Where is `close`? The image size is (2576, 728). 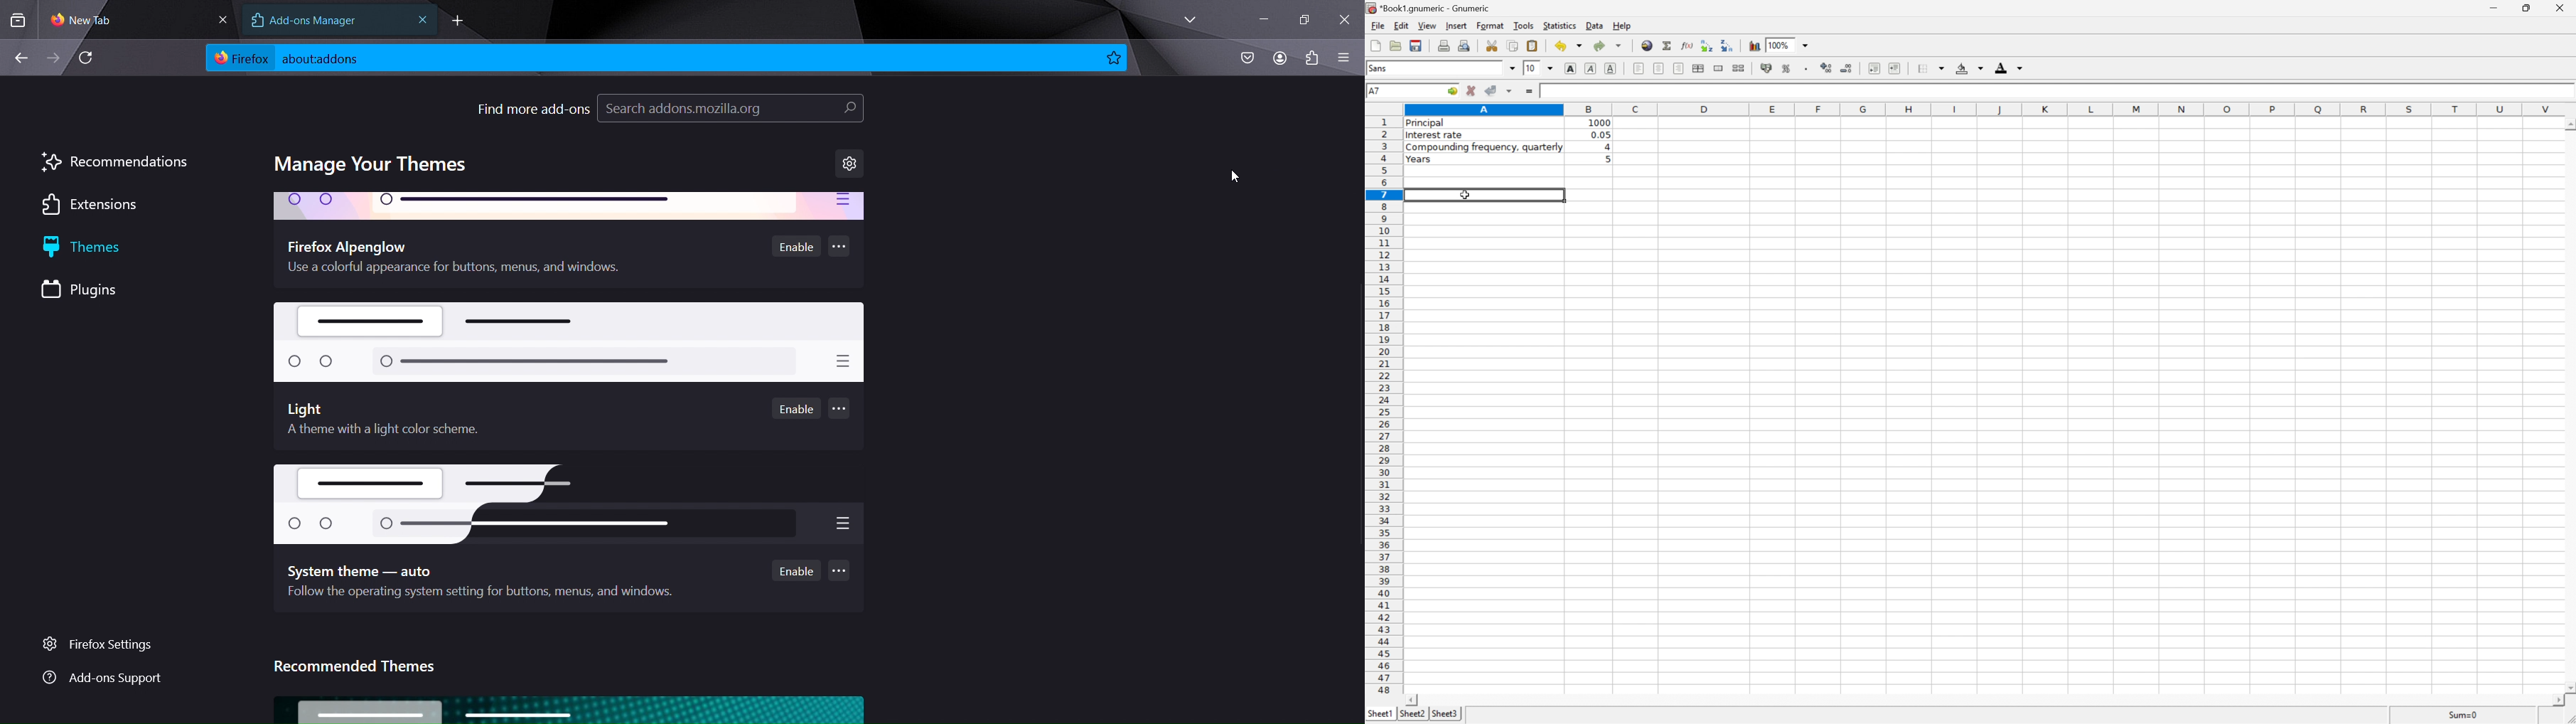
close is located at coordinates (1345, 17).